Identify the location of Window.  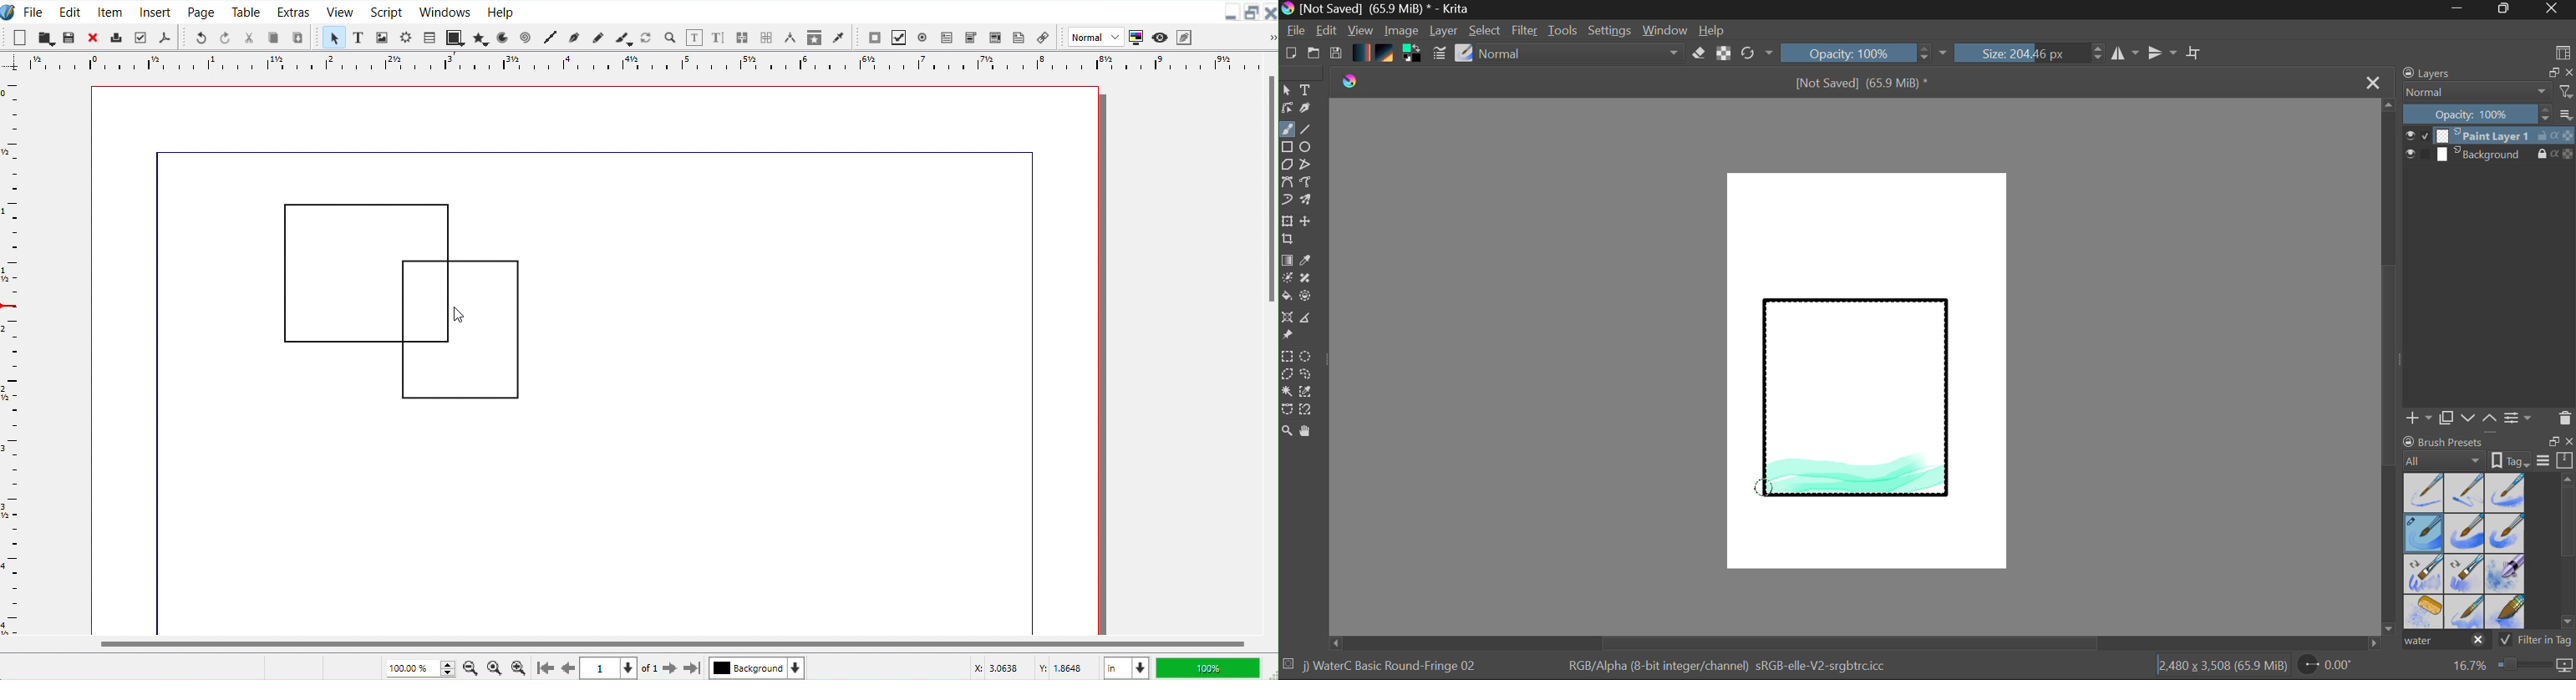
(445, 11).